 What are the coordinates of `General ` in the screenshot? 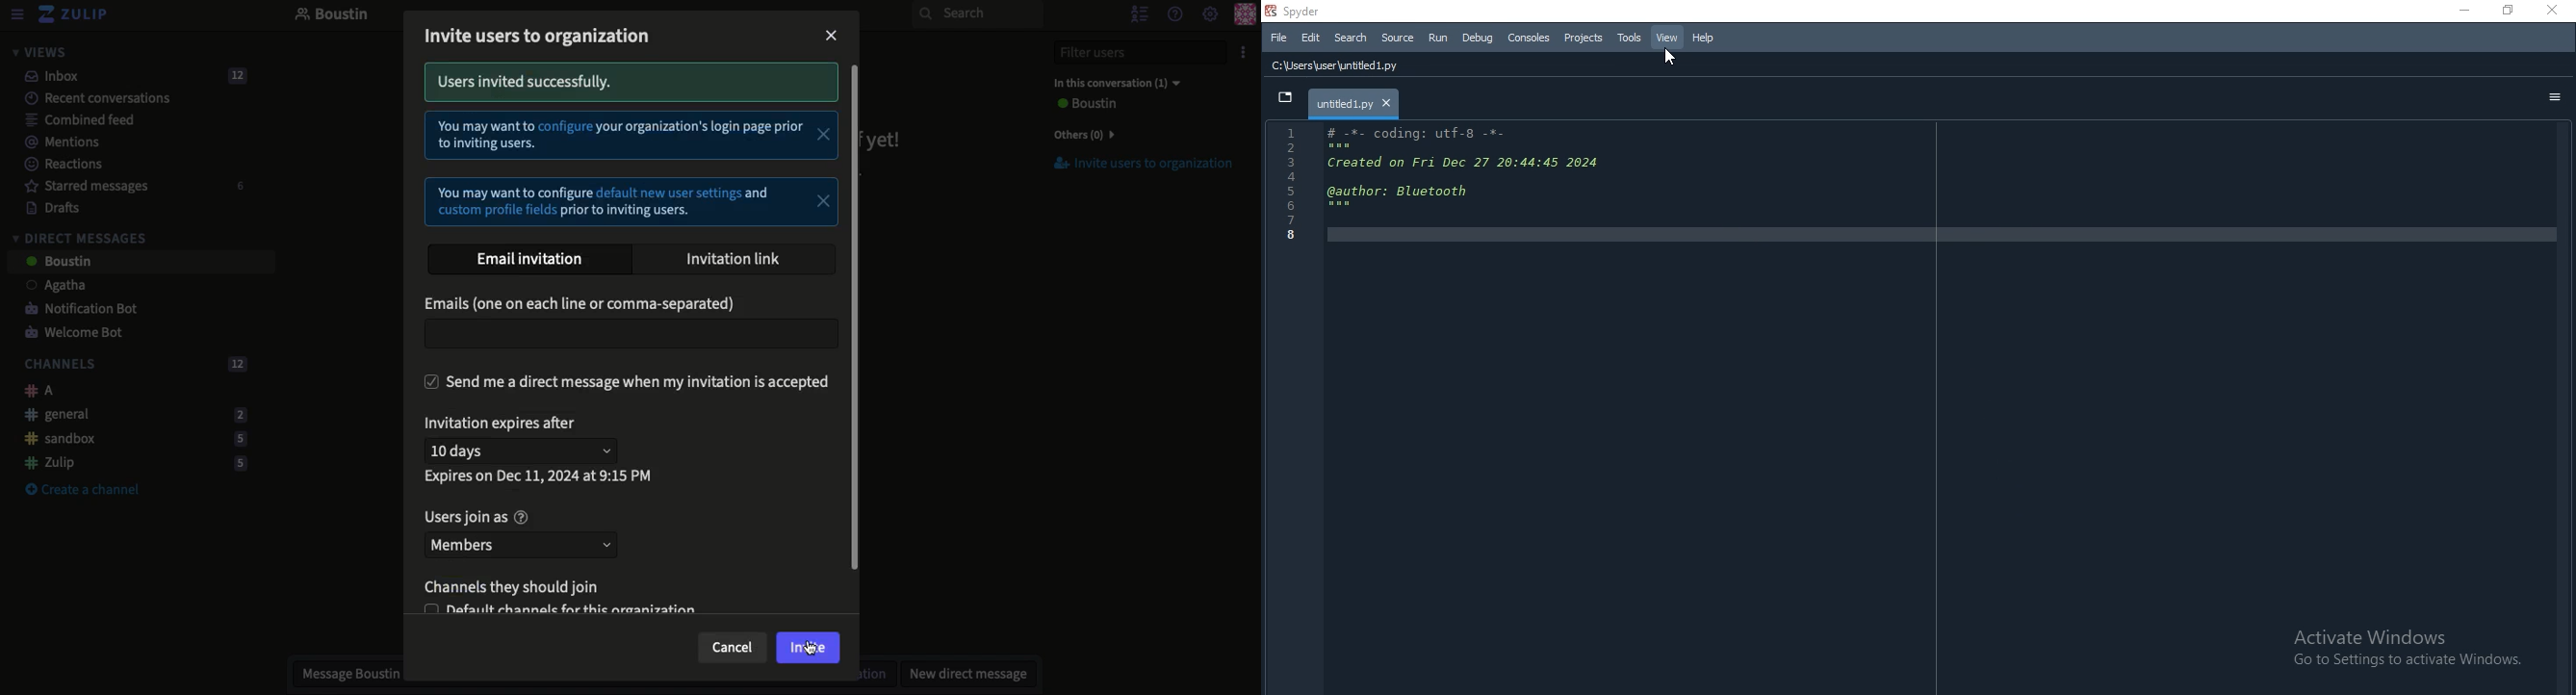 It's located at (131, 413).